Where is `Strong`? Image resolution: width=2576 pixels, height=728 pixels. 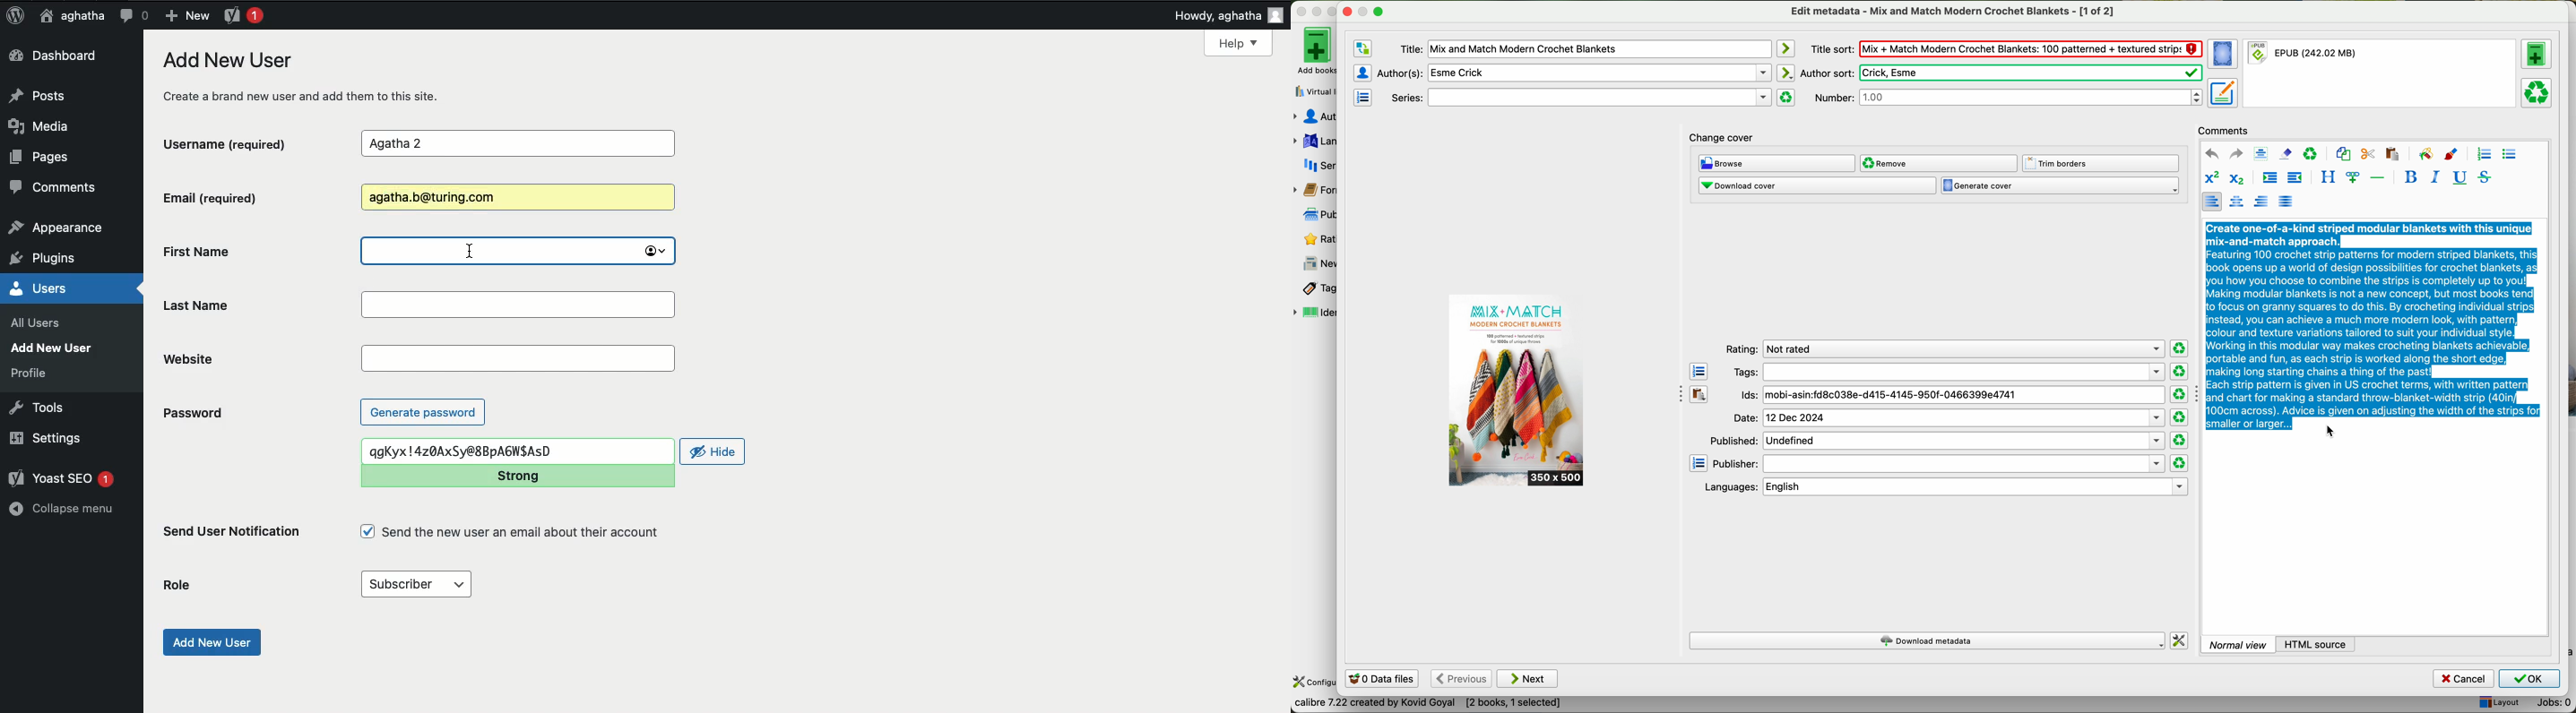 Strong is located at coordinates (518, 476).